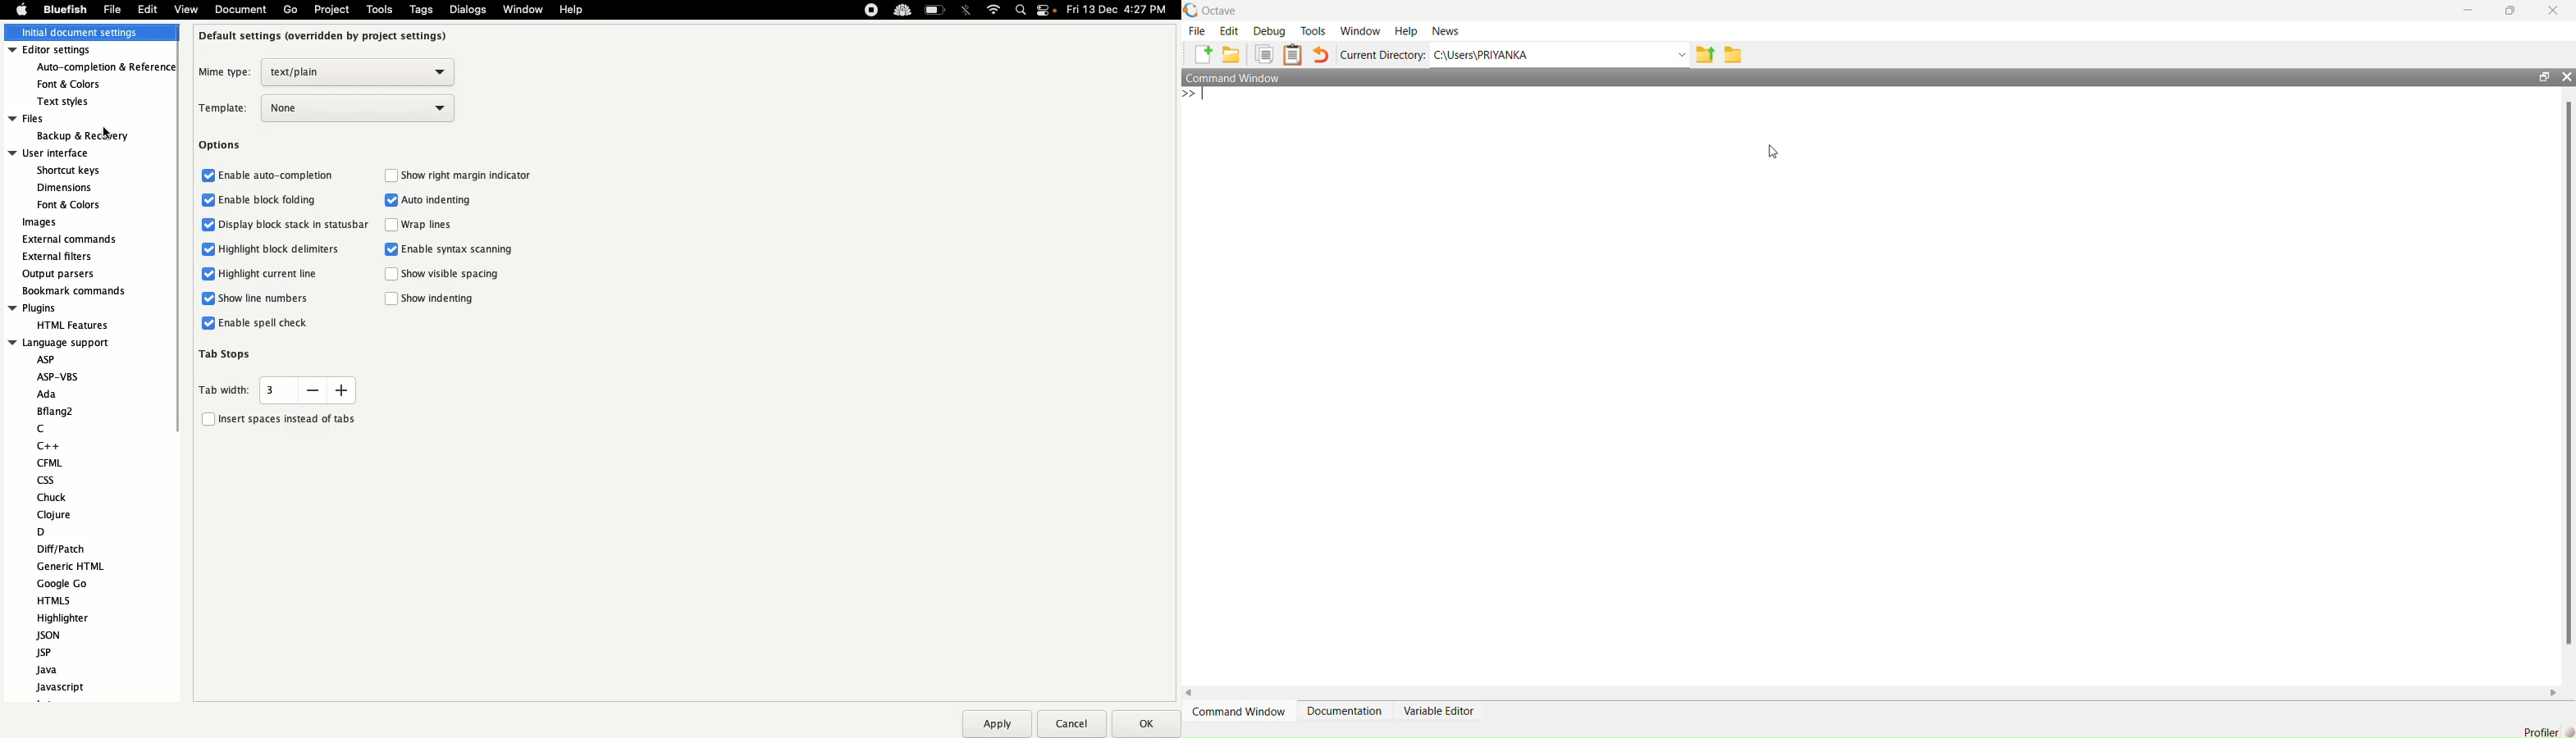  I want to click on Editor settings, so click(92, 75).